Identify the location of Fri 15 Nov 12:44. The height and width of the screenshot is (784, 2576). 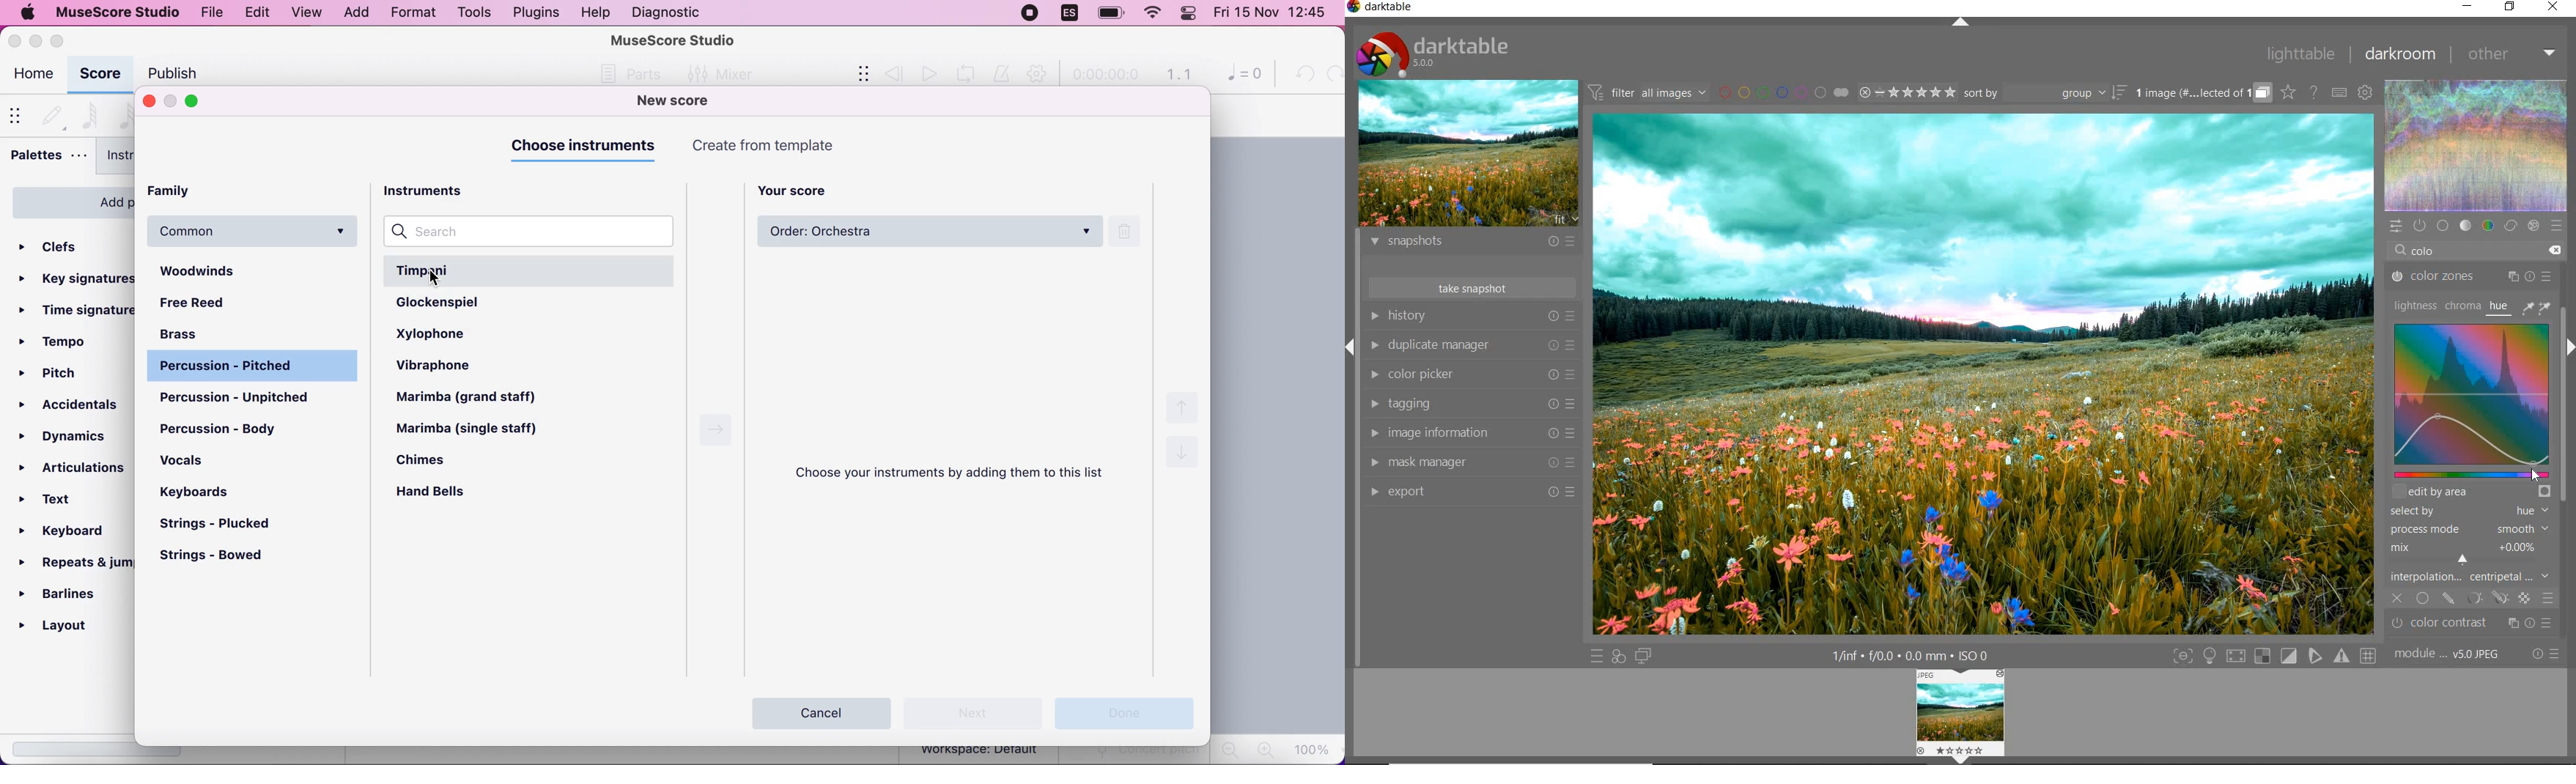
(1274, 14).